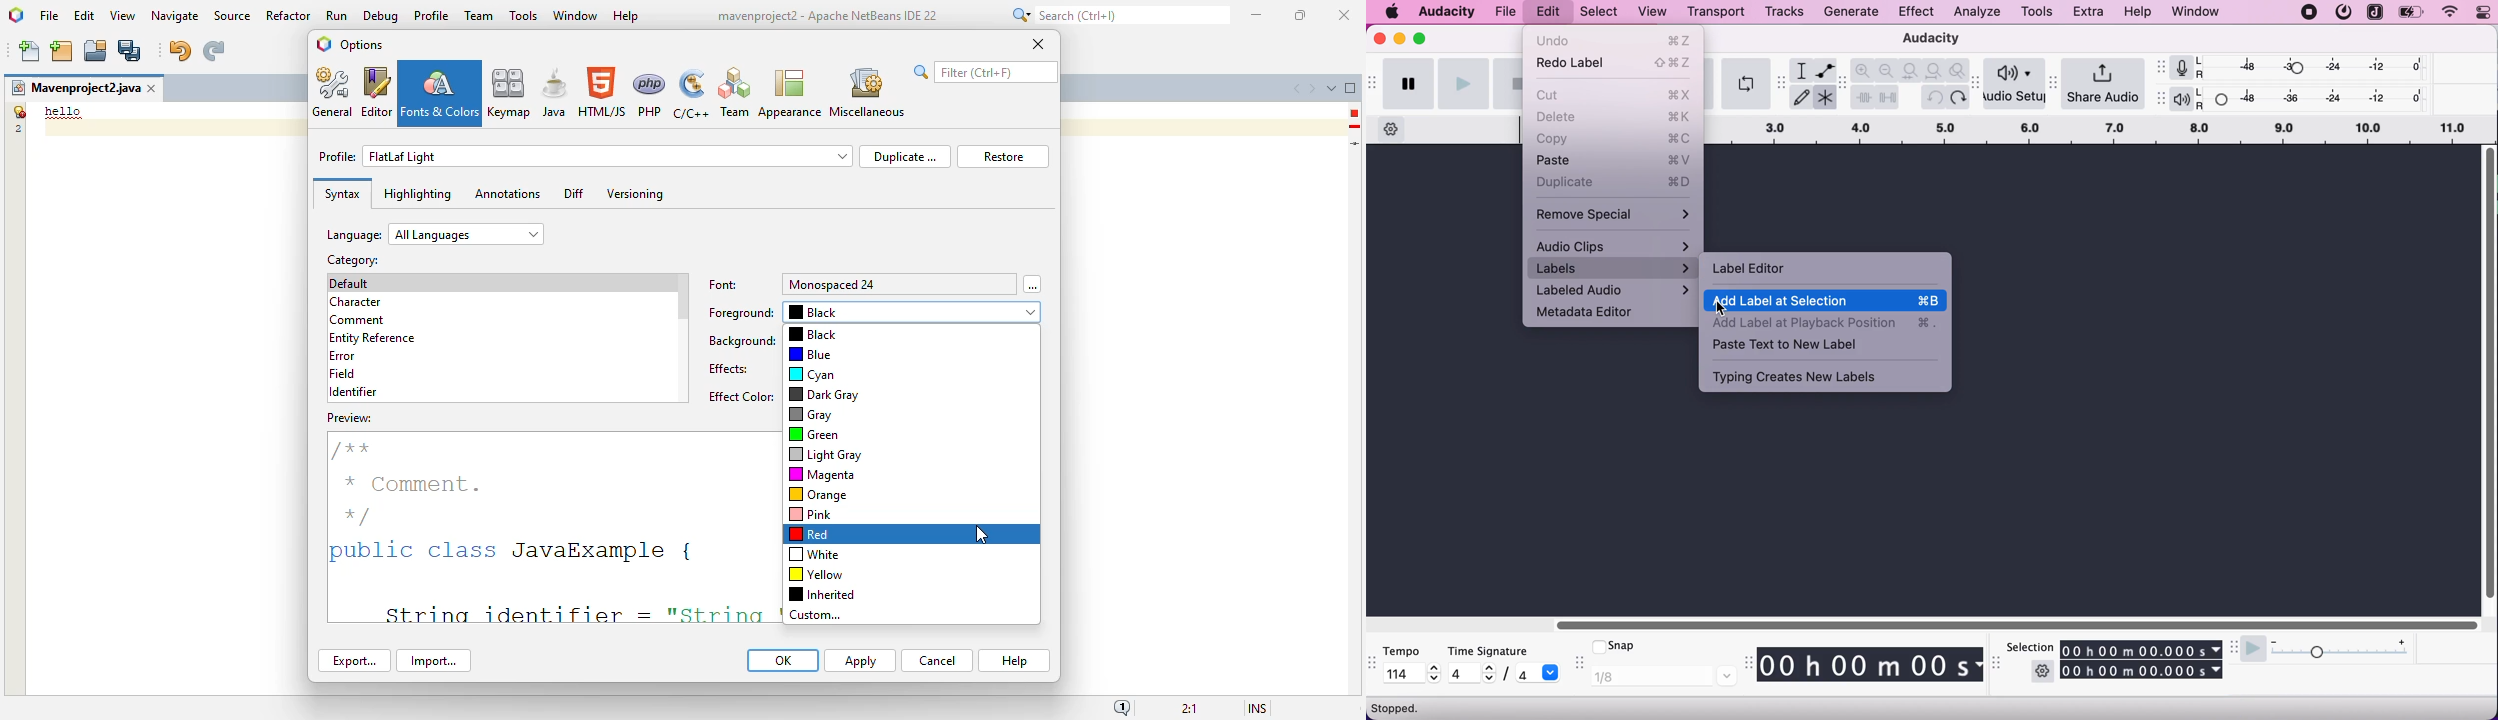 This screenshot has width=2520, height=728. I want to click on category, so click(351, 260).